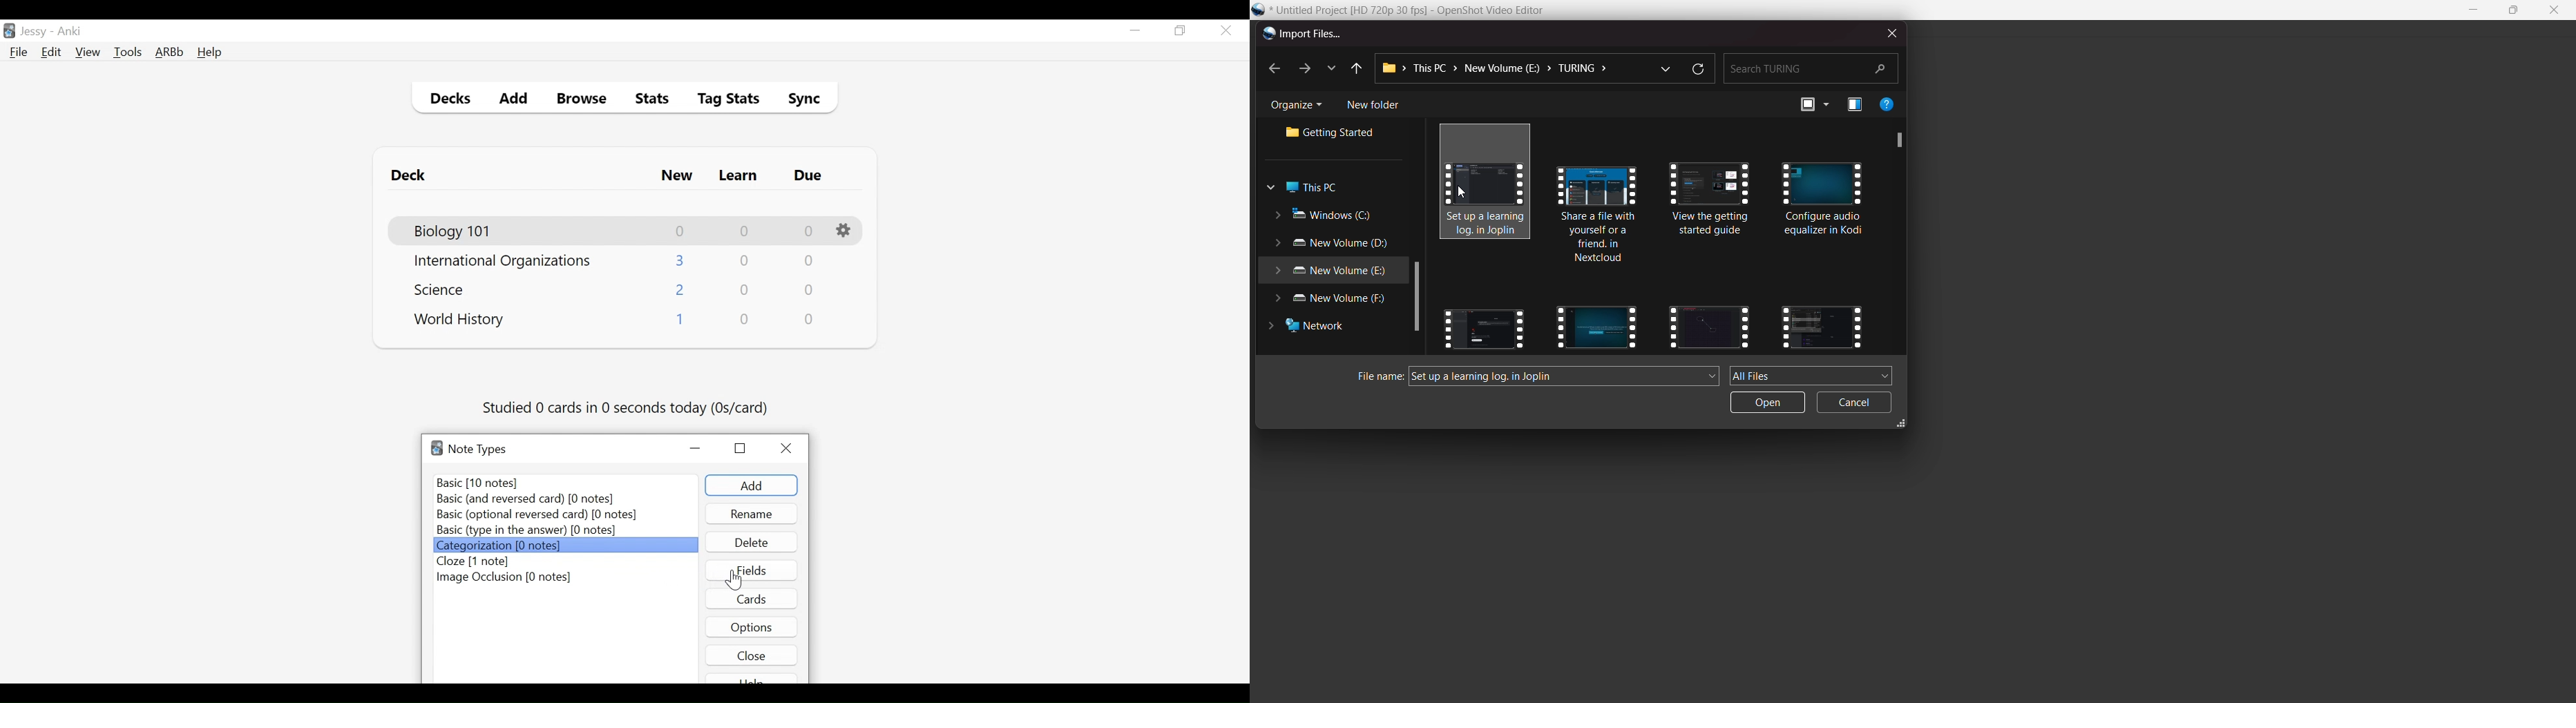 This screenshot has height=728, width=2576. I want to click on Stats, so click(648, 99).